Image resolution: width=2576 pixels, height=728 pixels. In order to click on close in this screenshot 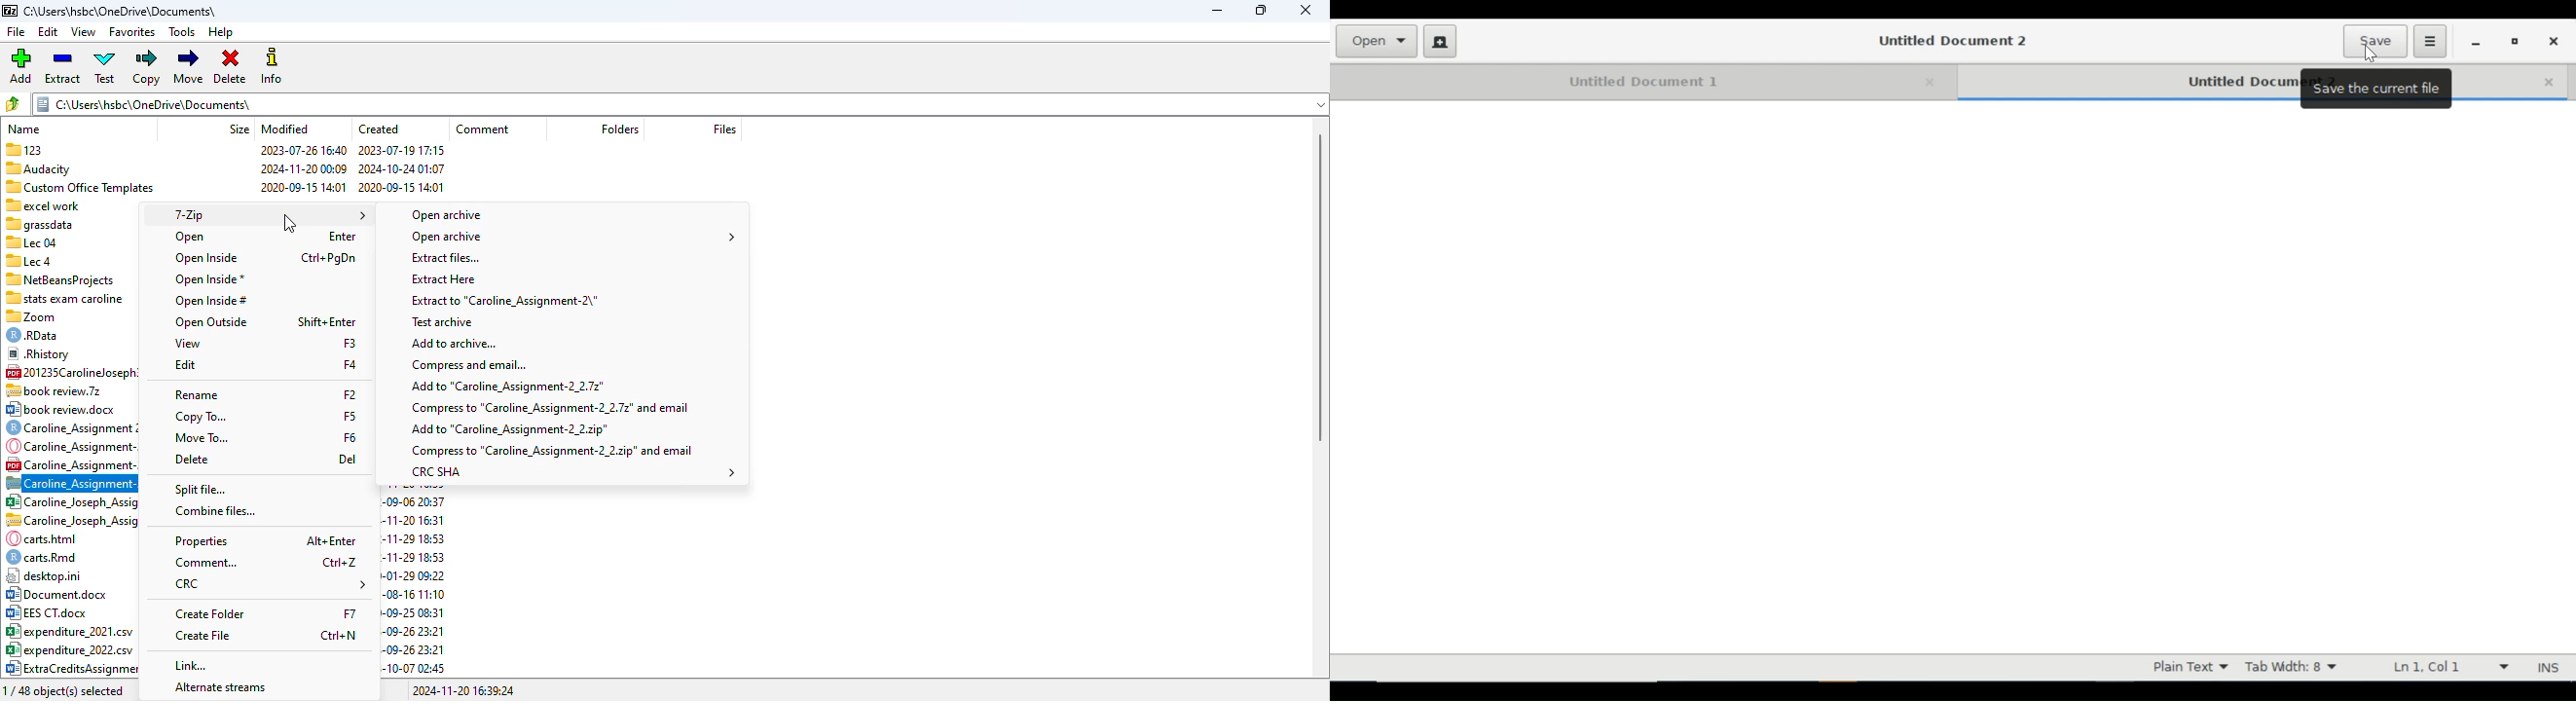, I will do `click(1306, 10)`.